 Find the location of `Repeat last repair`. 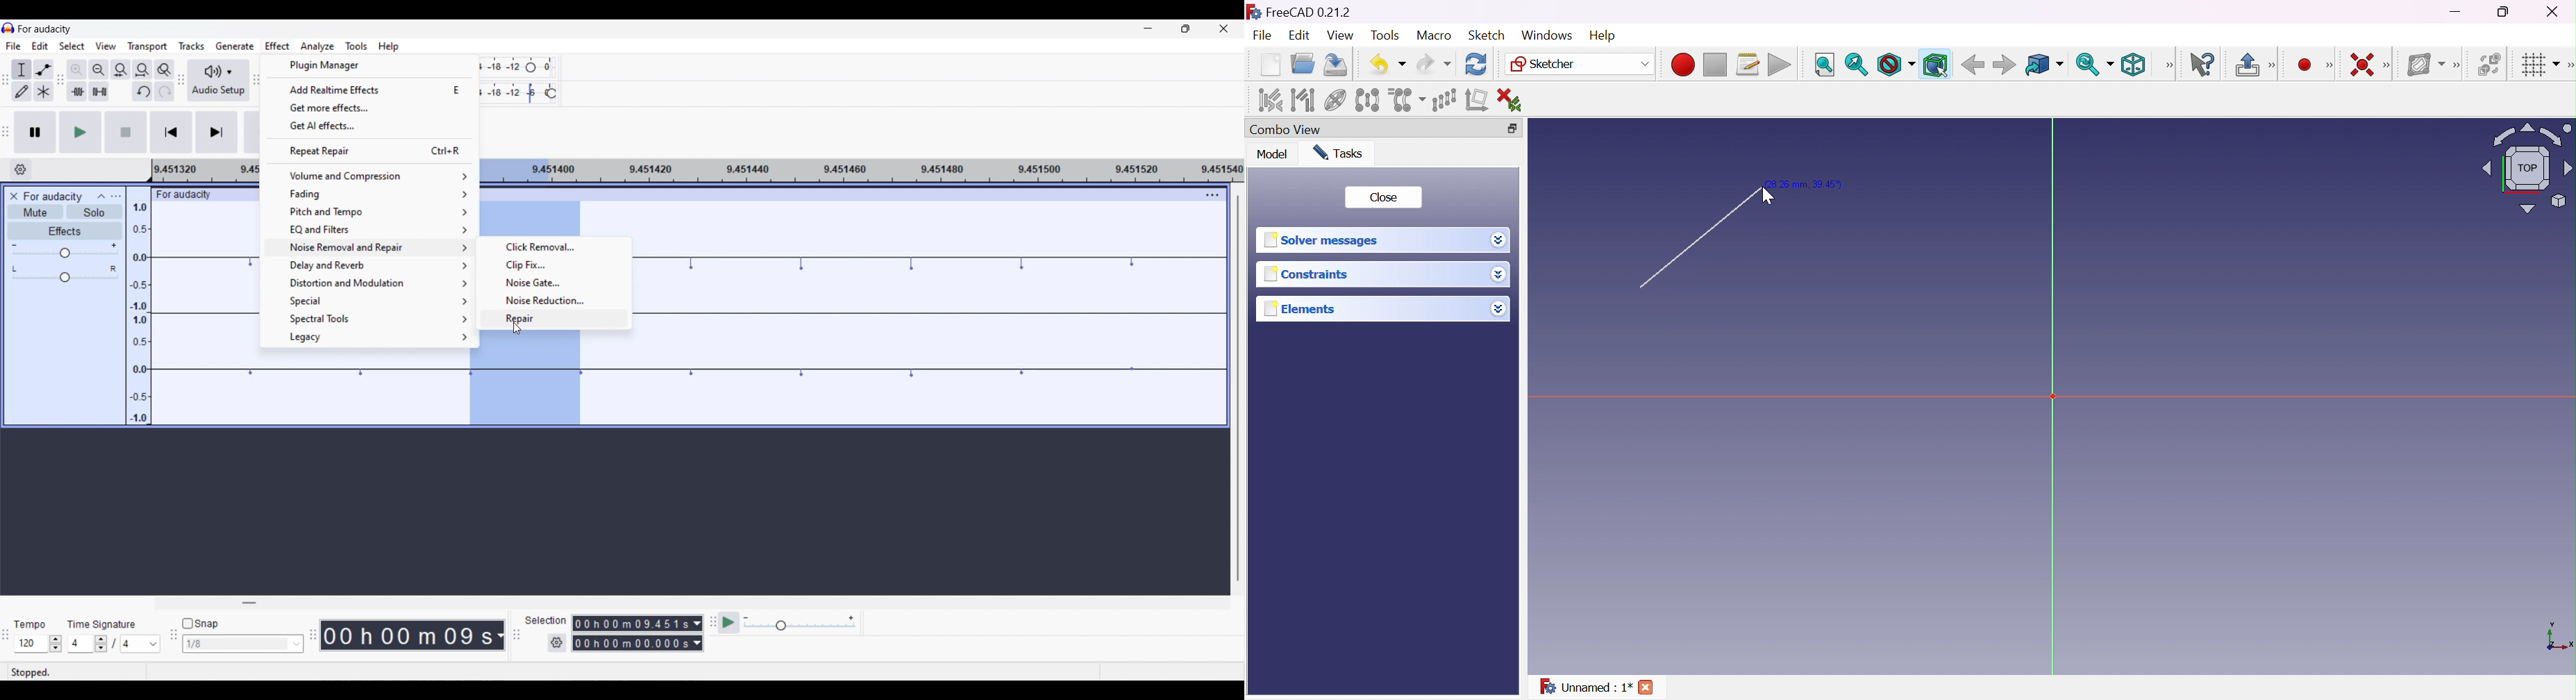

Repeat last repair is located at coordinates (370, 150).